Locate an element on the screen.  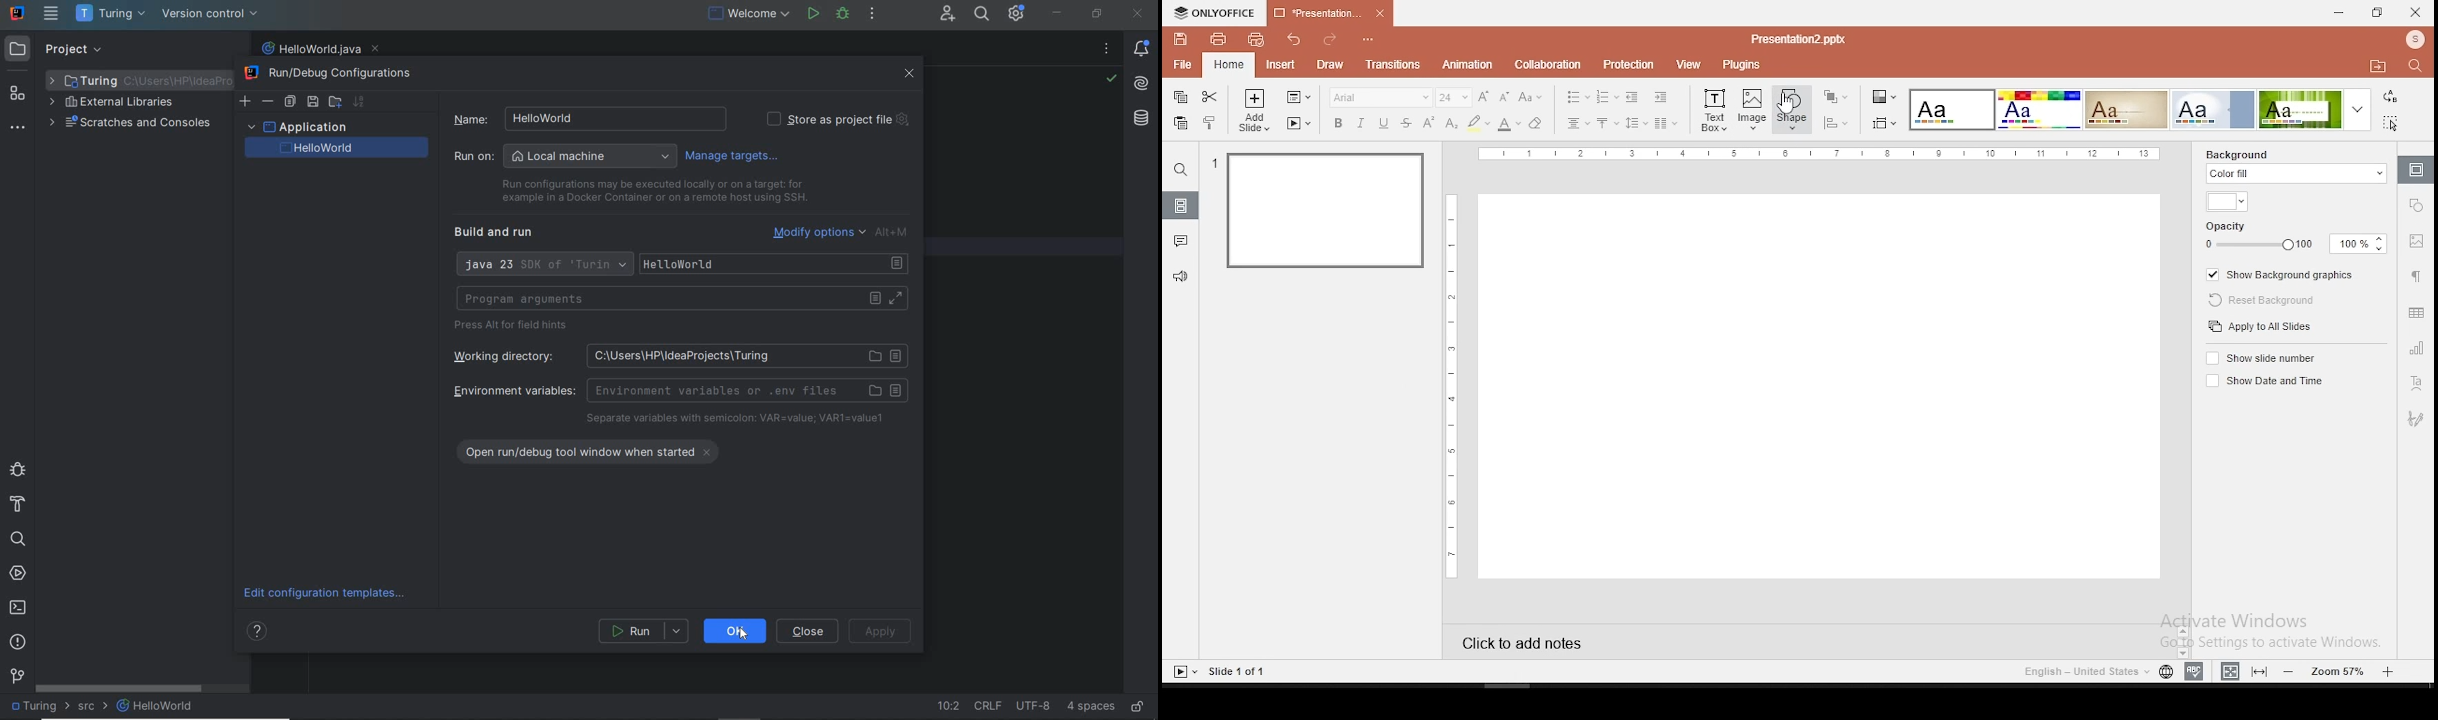
redo is located at coordinates (1329, 41).